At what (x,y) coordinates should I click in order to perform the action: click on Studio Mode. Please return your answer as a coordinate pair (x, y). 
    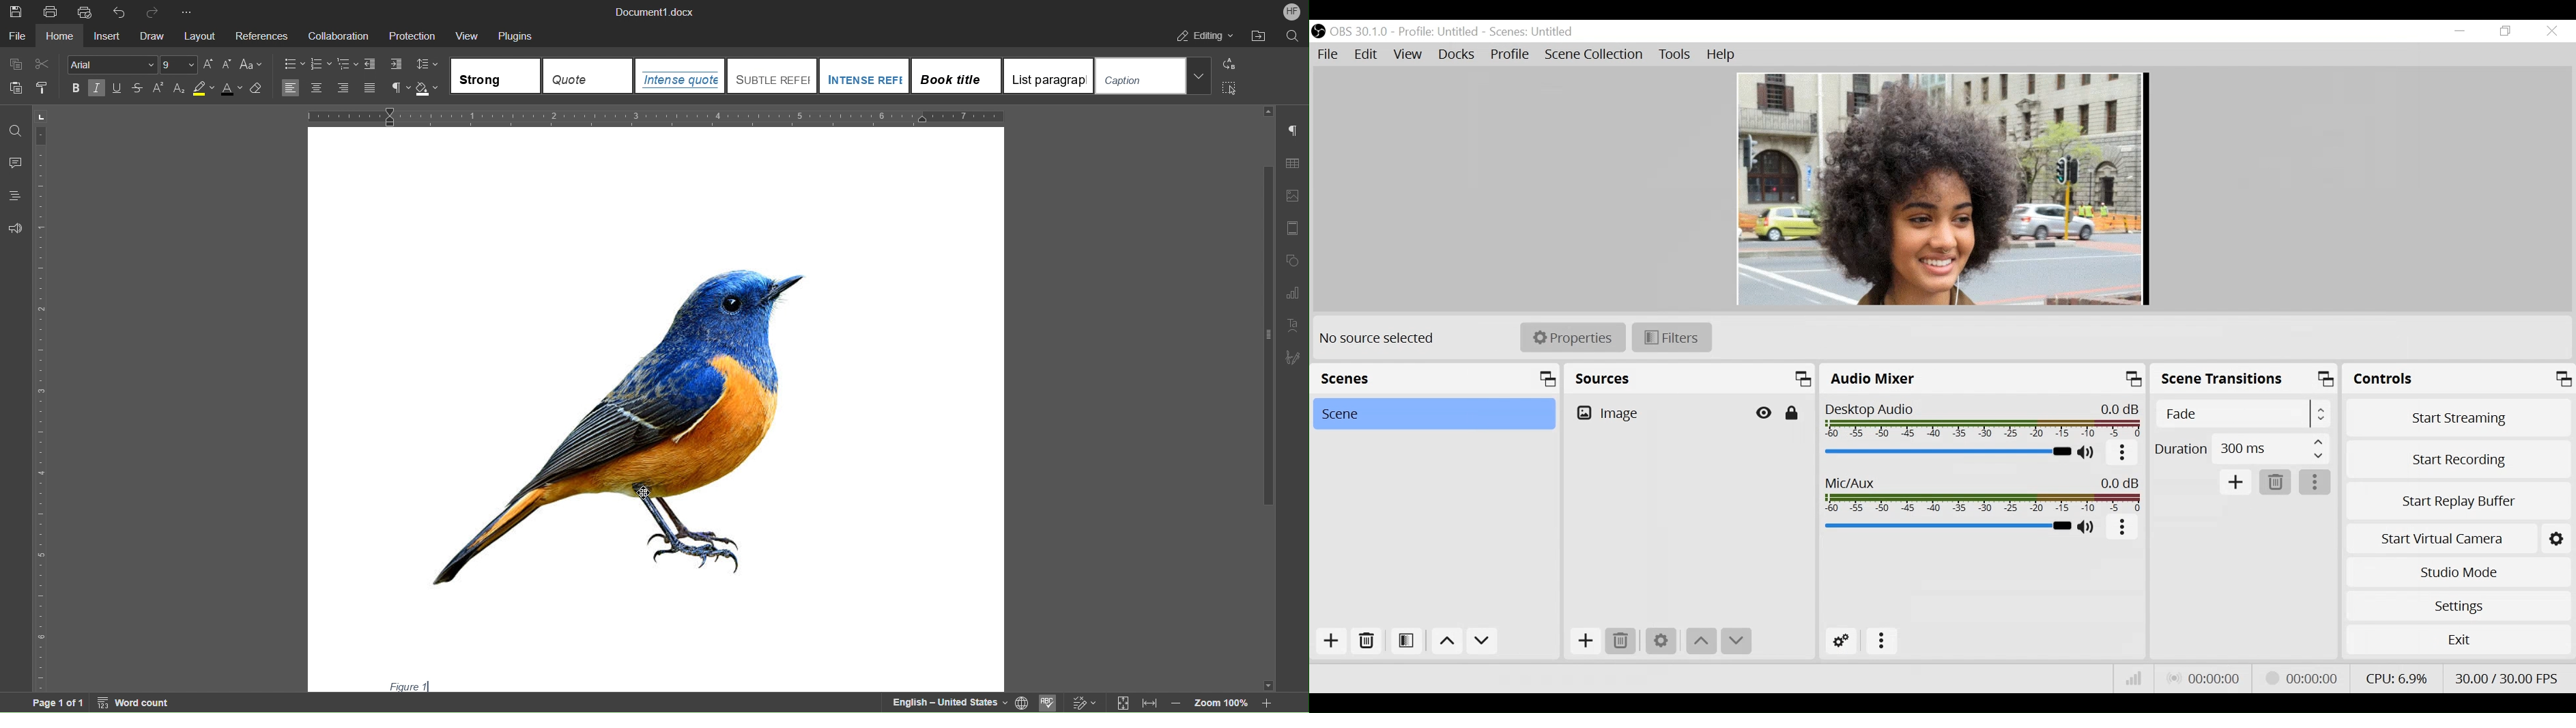
    Looking at the image, I should click on (2457, 573).